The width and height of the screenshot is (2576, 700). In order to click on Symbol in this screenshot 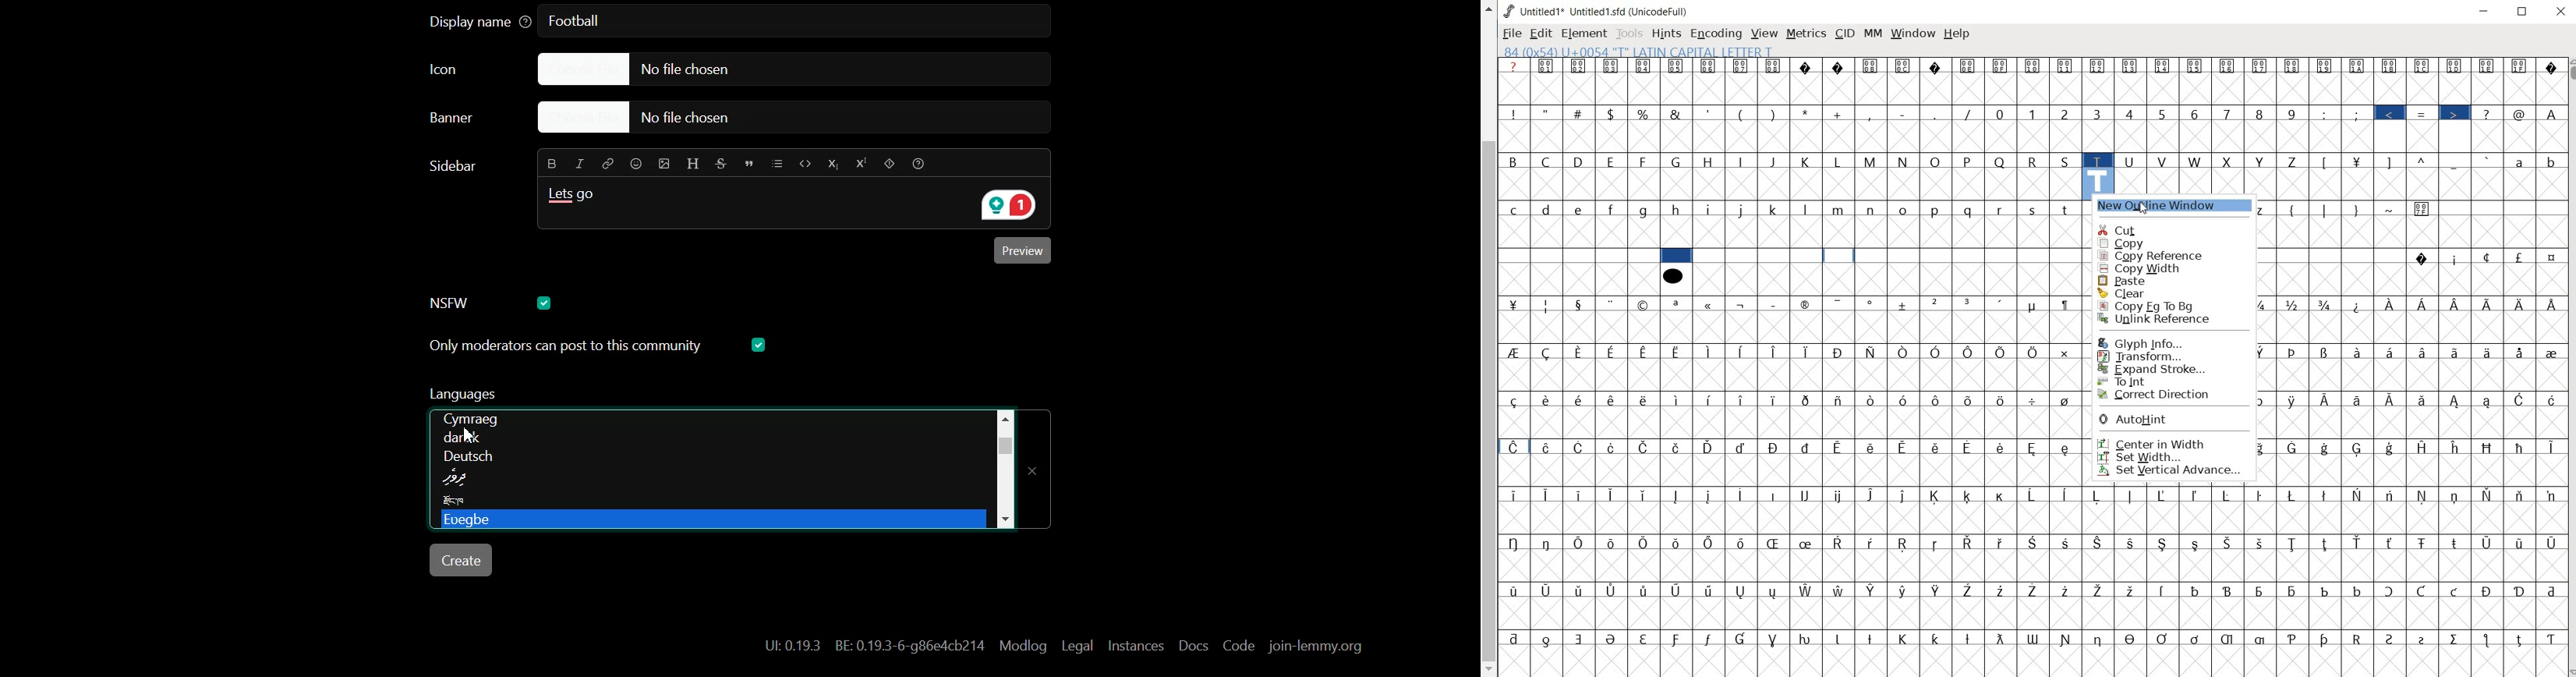, I will do `click(1711, 447)`.